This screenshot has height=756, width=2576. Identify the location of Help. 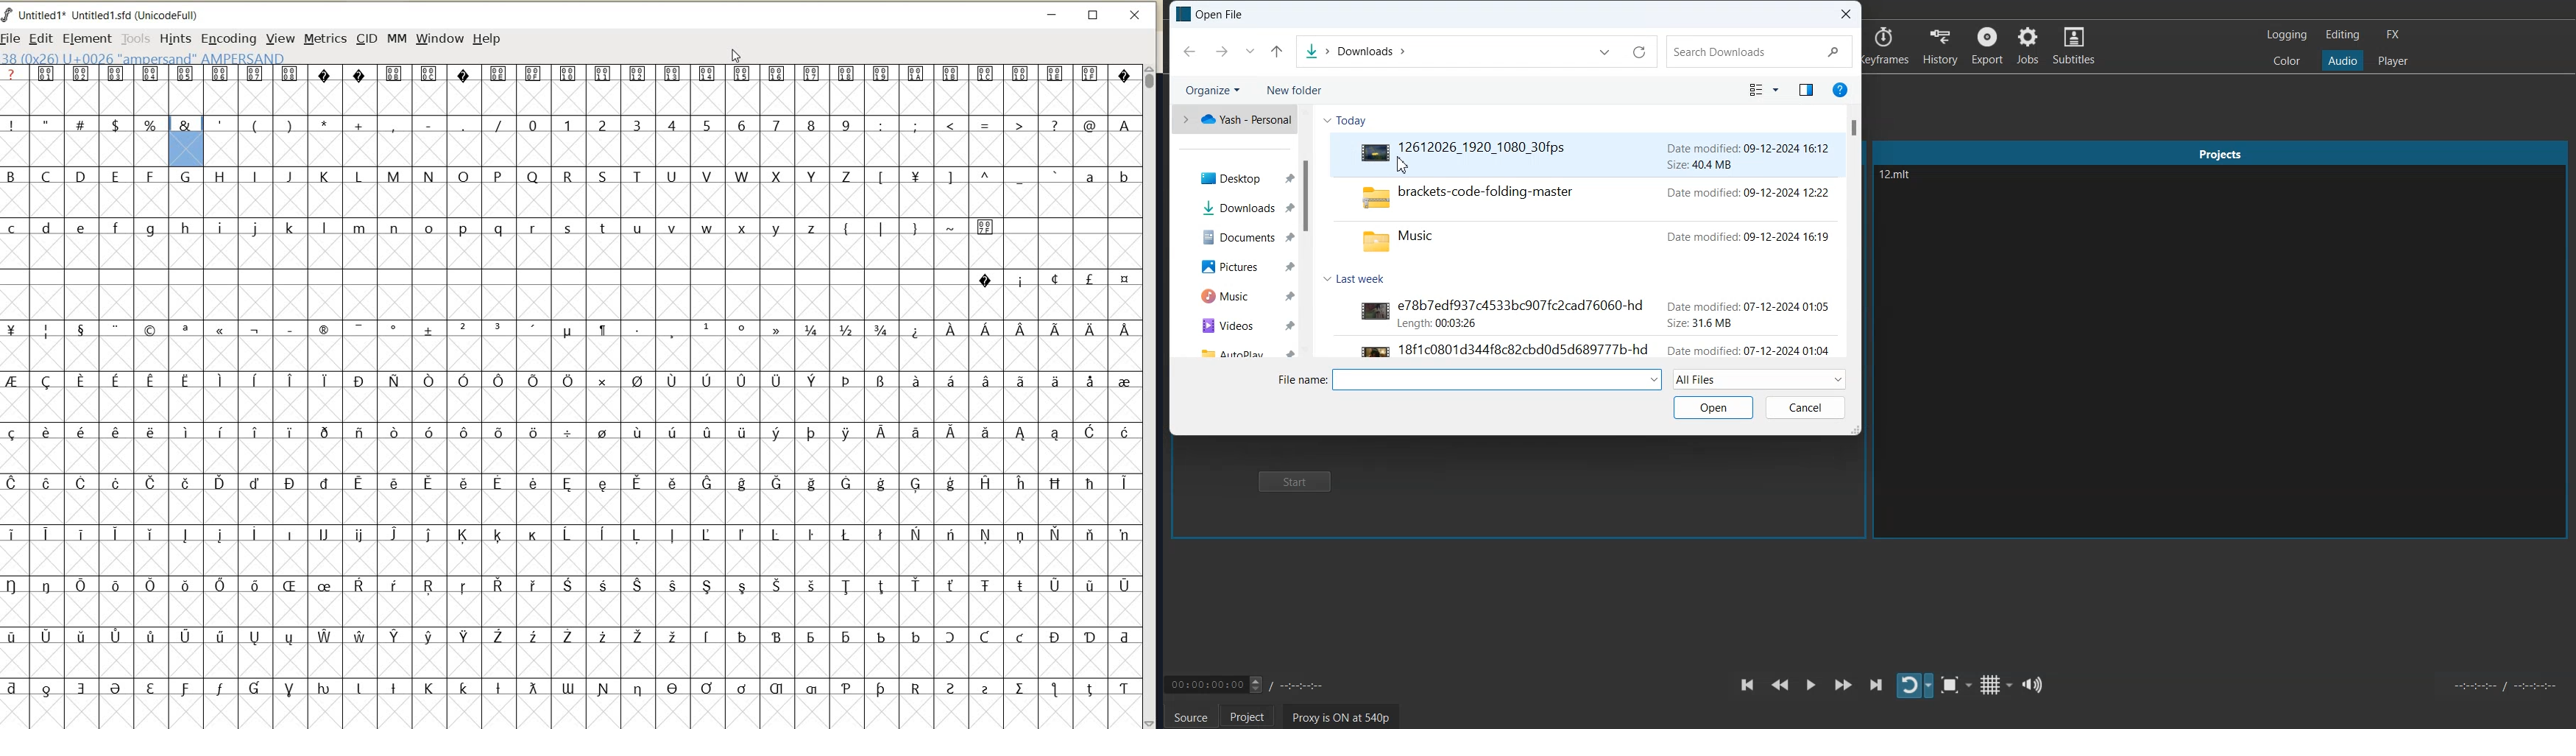
(1839, 89).